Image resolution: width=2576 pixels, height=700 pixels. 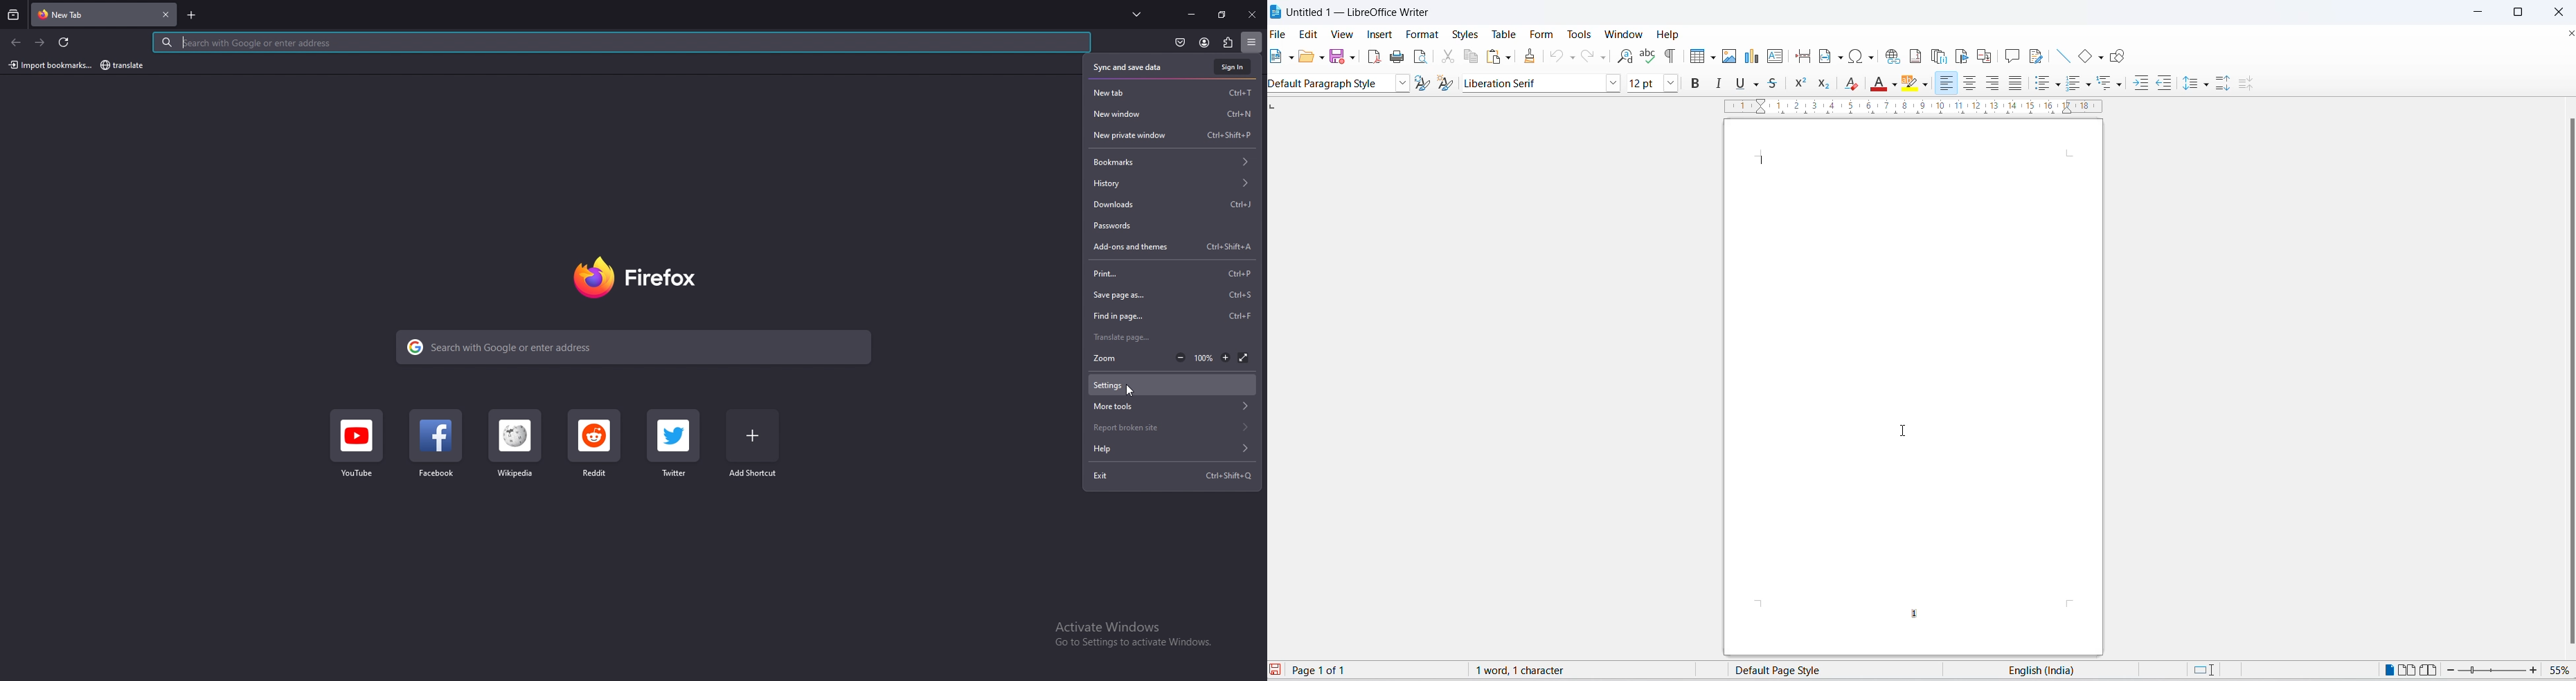 What do you see at coordinates (1510, 57) in the screenshot?
I see `paste options` at bounding box center [1510, 57].